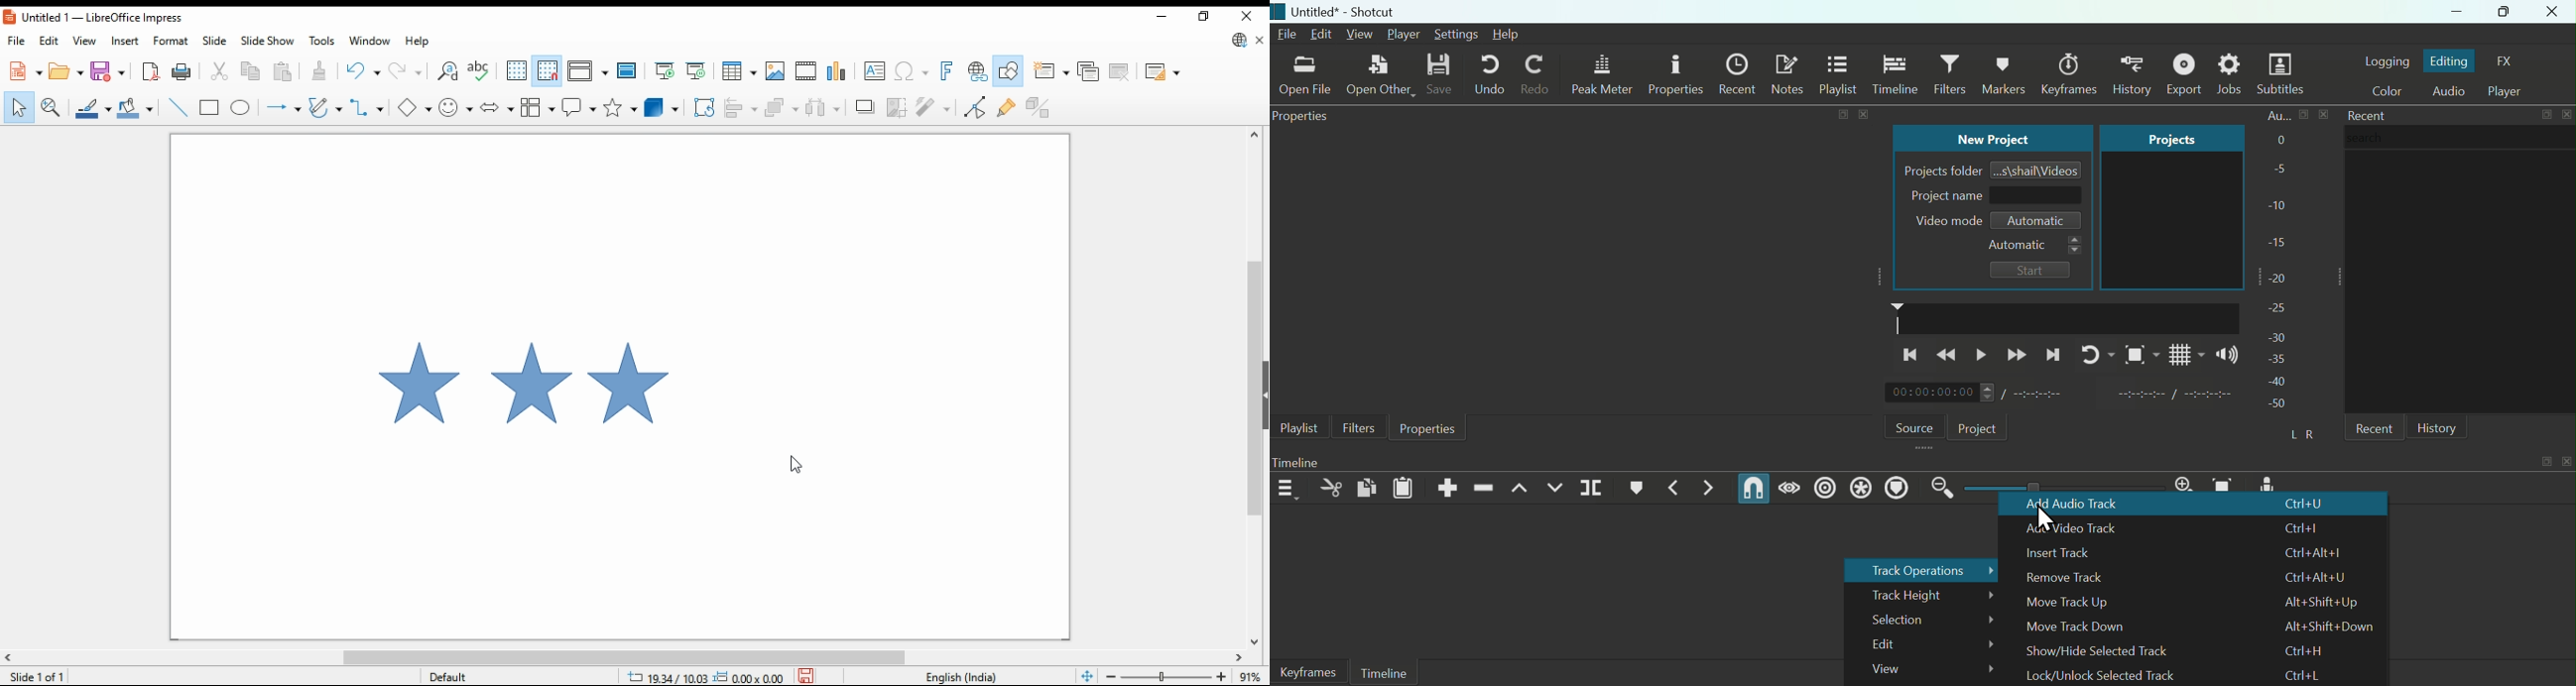 Image resolution: width=2576 pixels, height=700 pixels. What do you see at coordinates (742, 108) in the screenshot?
I see `align objects` at bounding box center [742, 108].